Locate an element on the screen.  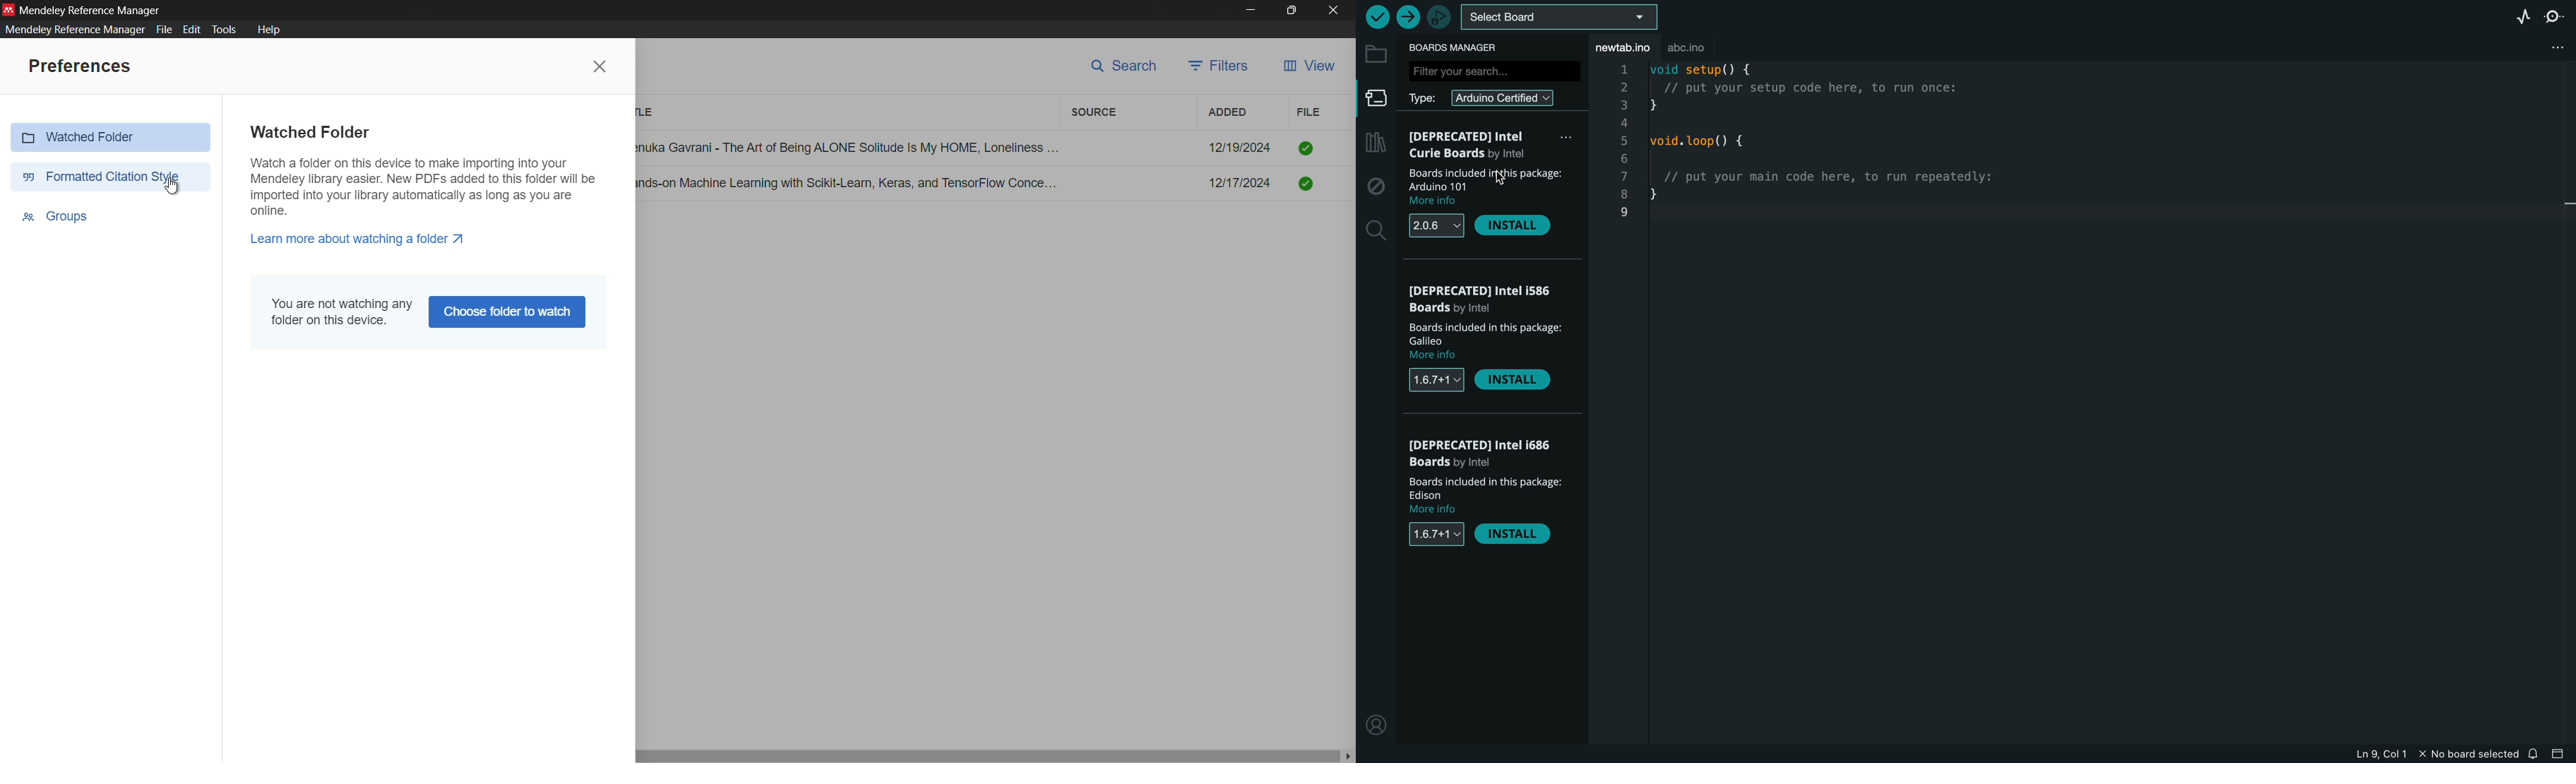
12/19/2024 is located at coordinates (1240, 148).